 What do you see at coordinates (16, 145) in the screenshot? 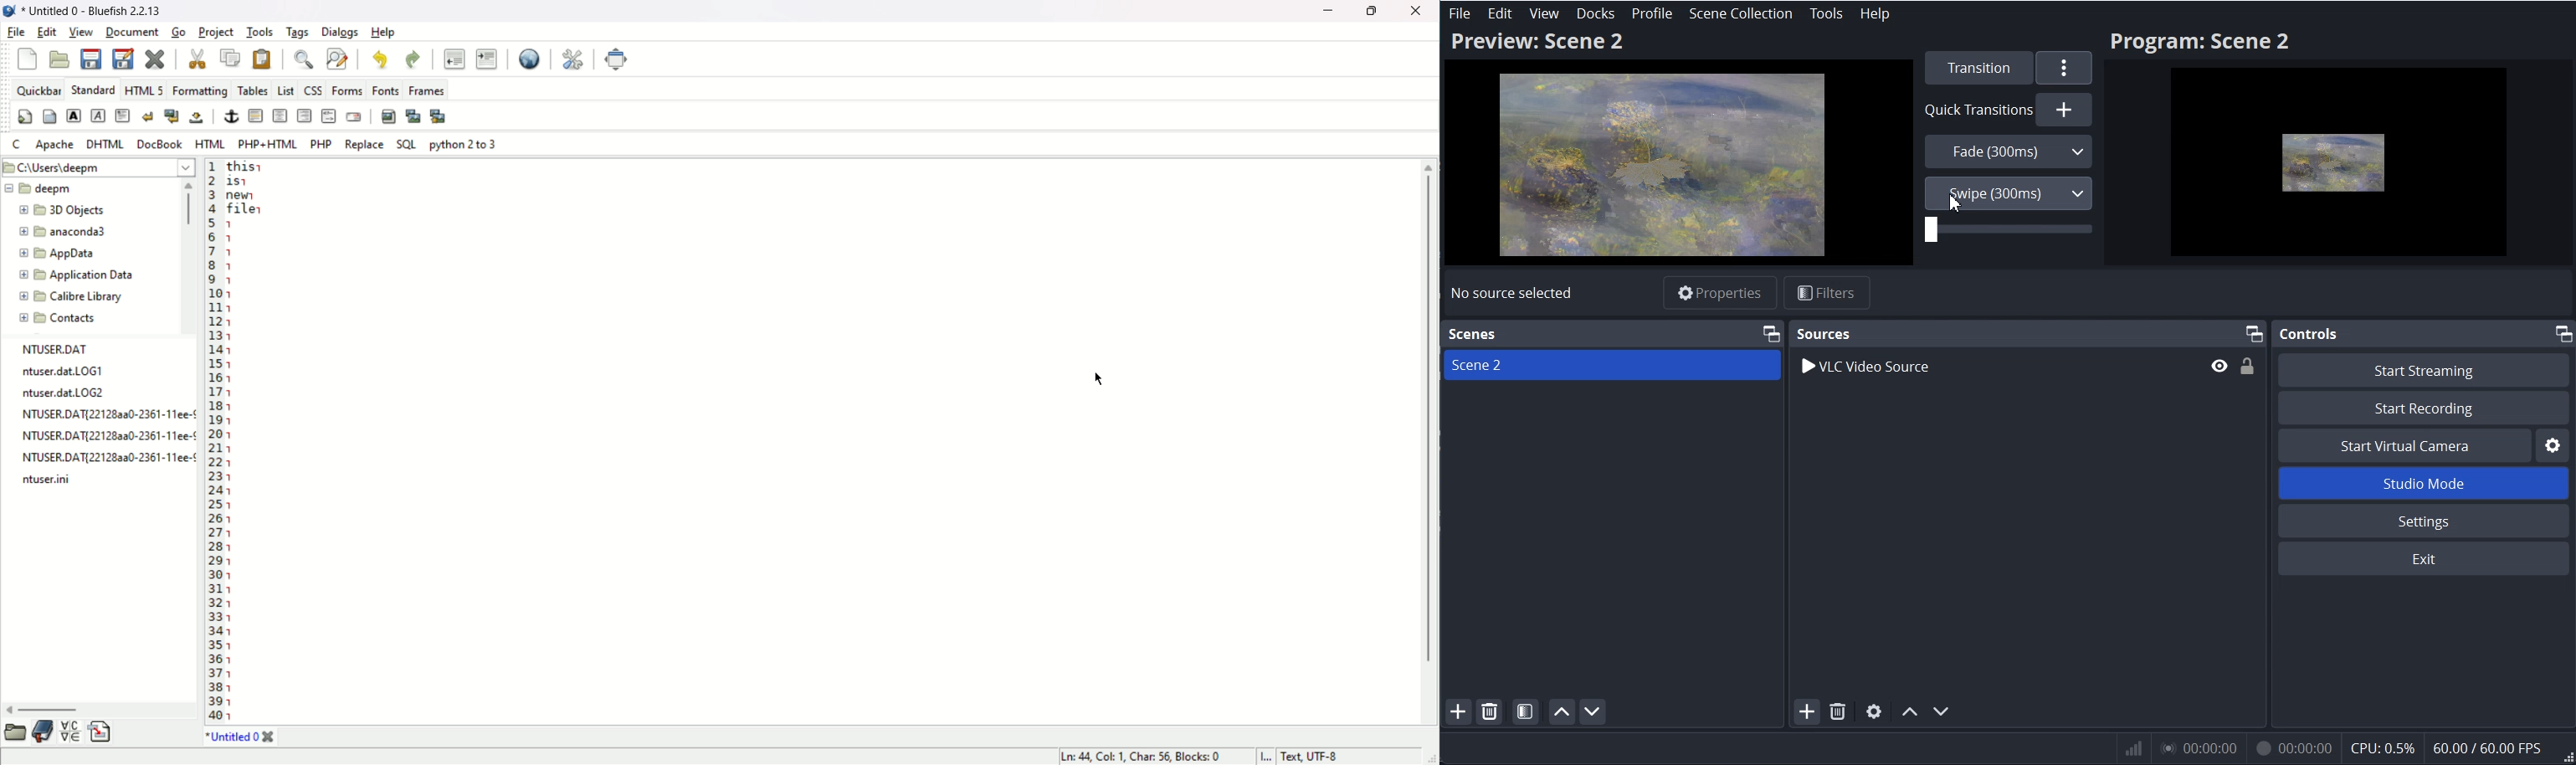
I see `C` at bounding box center [16, 145].